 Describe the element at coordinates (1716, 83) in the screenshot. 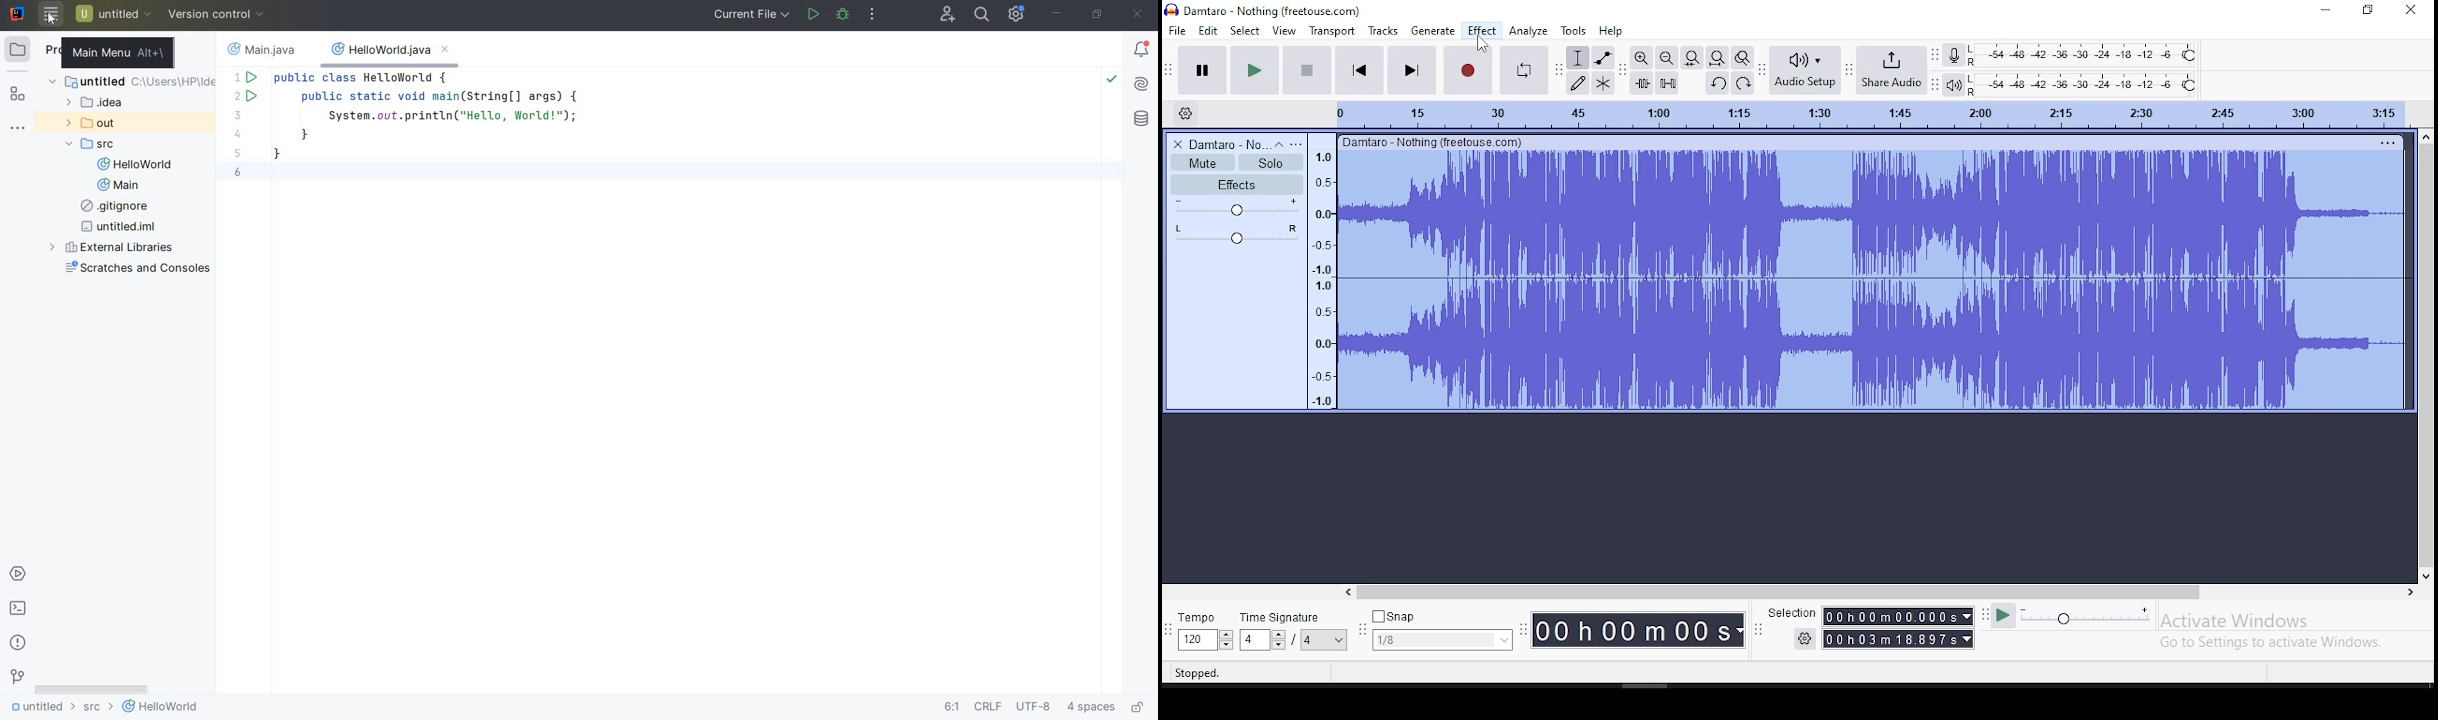

I see `undo` at that location.